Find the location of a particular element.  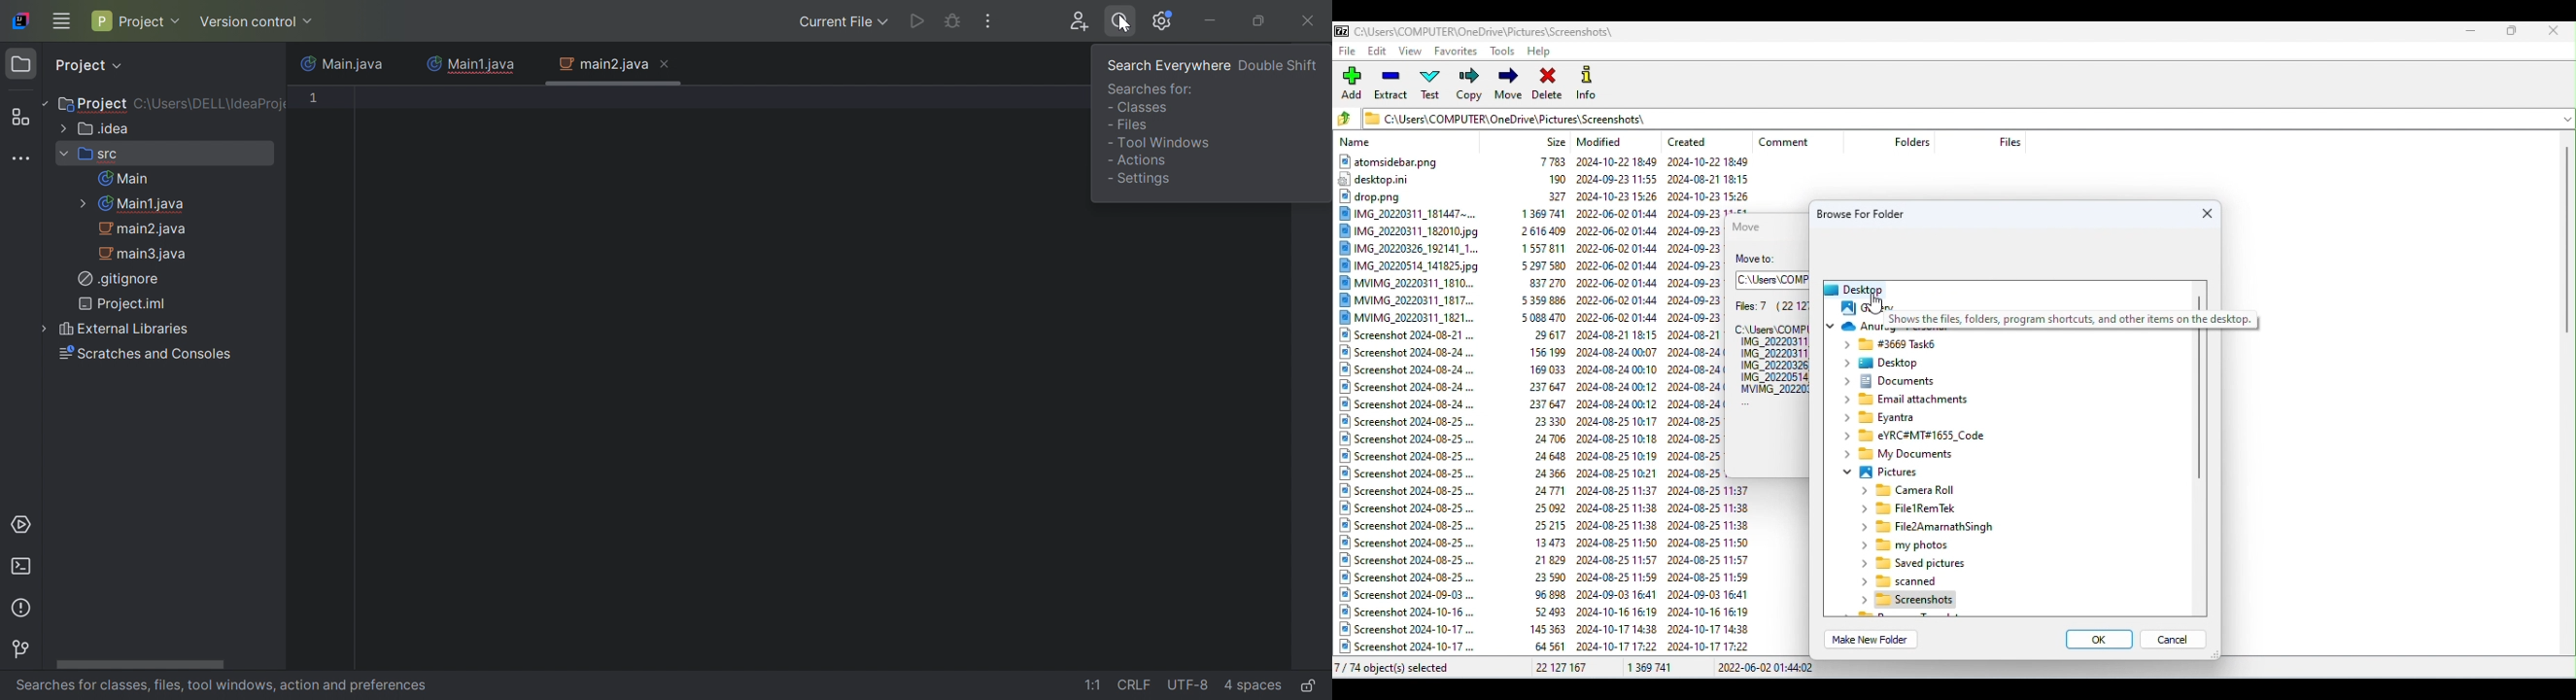

Modified is located at coordinates (1603, 142).